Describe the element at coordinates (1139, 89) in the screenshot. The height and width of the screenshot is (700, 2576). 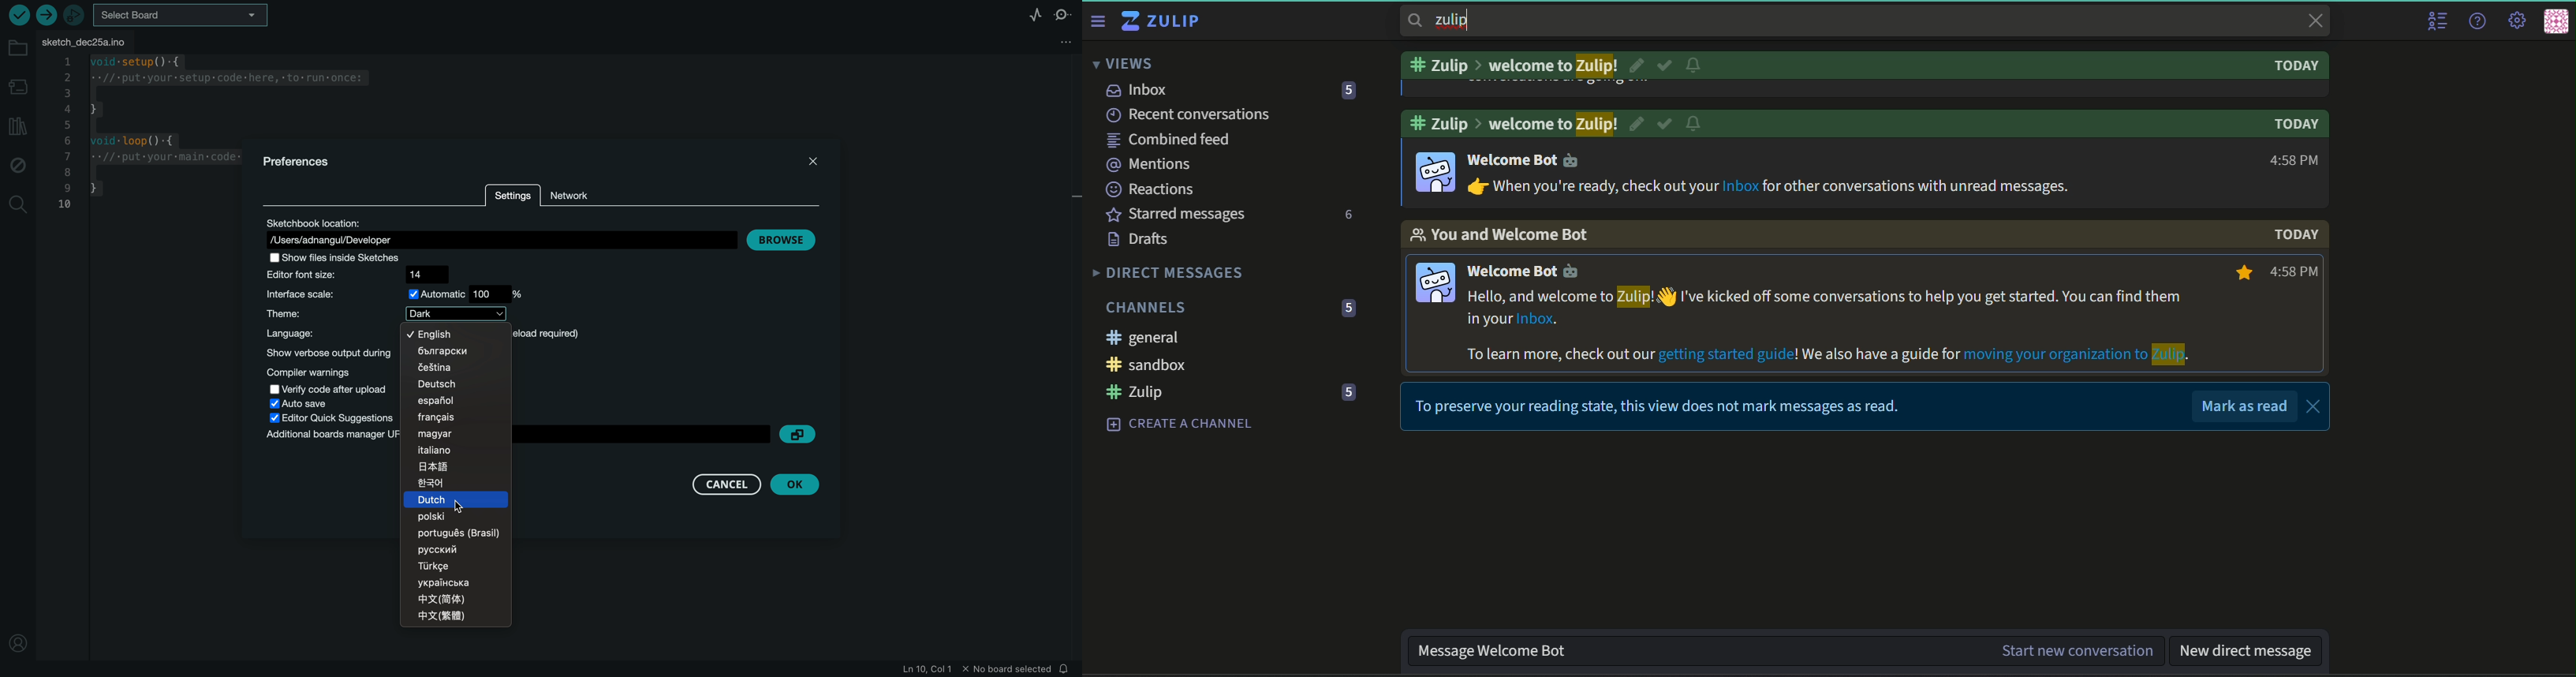
I see `inbox` at that location.